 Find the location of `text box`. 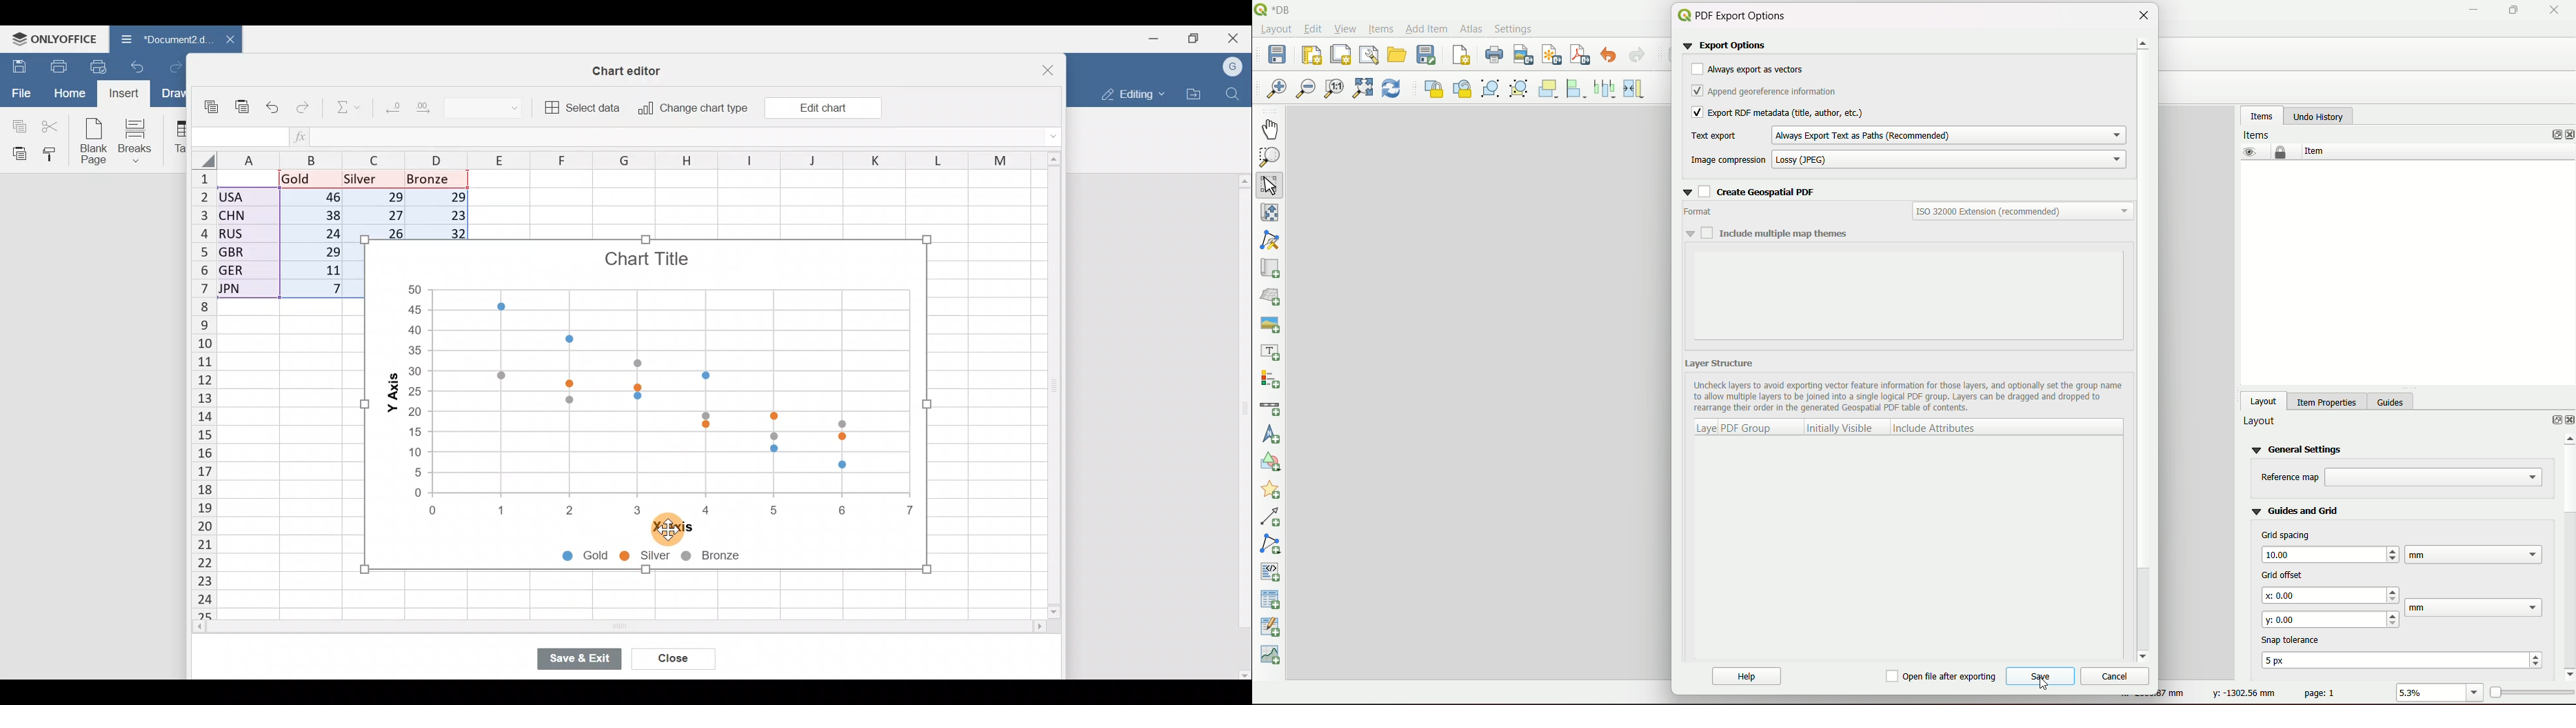

text box is located at coordinates (2435, 477).